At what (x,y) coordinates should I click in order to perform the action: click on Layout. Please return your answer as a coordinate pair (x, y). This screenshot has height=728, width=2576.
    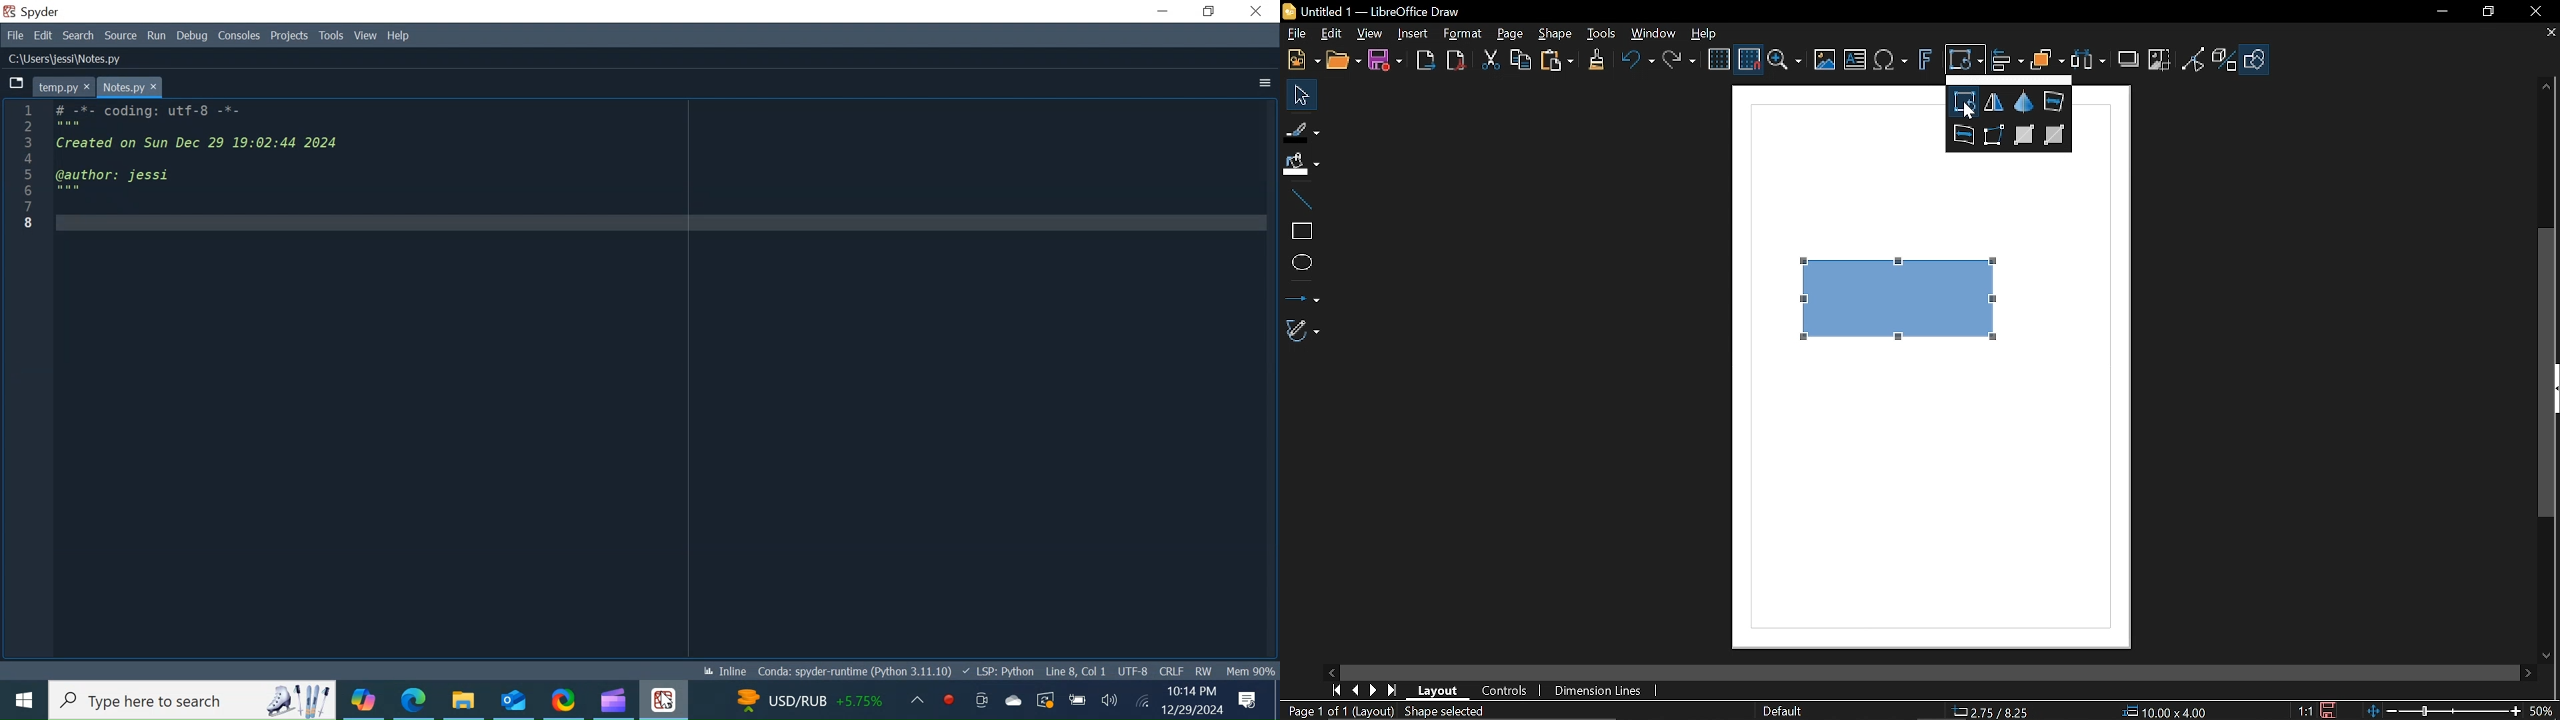
    Looking at the image, I should click on (1438, 689).